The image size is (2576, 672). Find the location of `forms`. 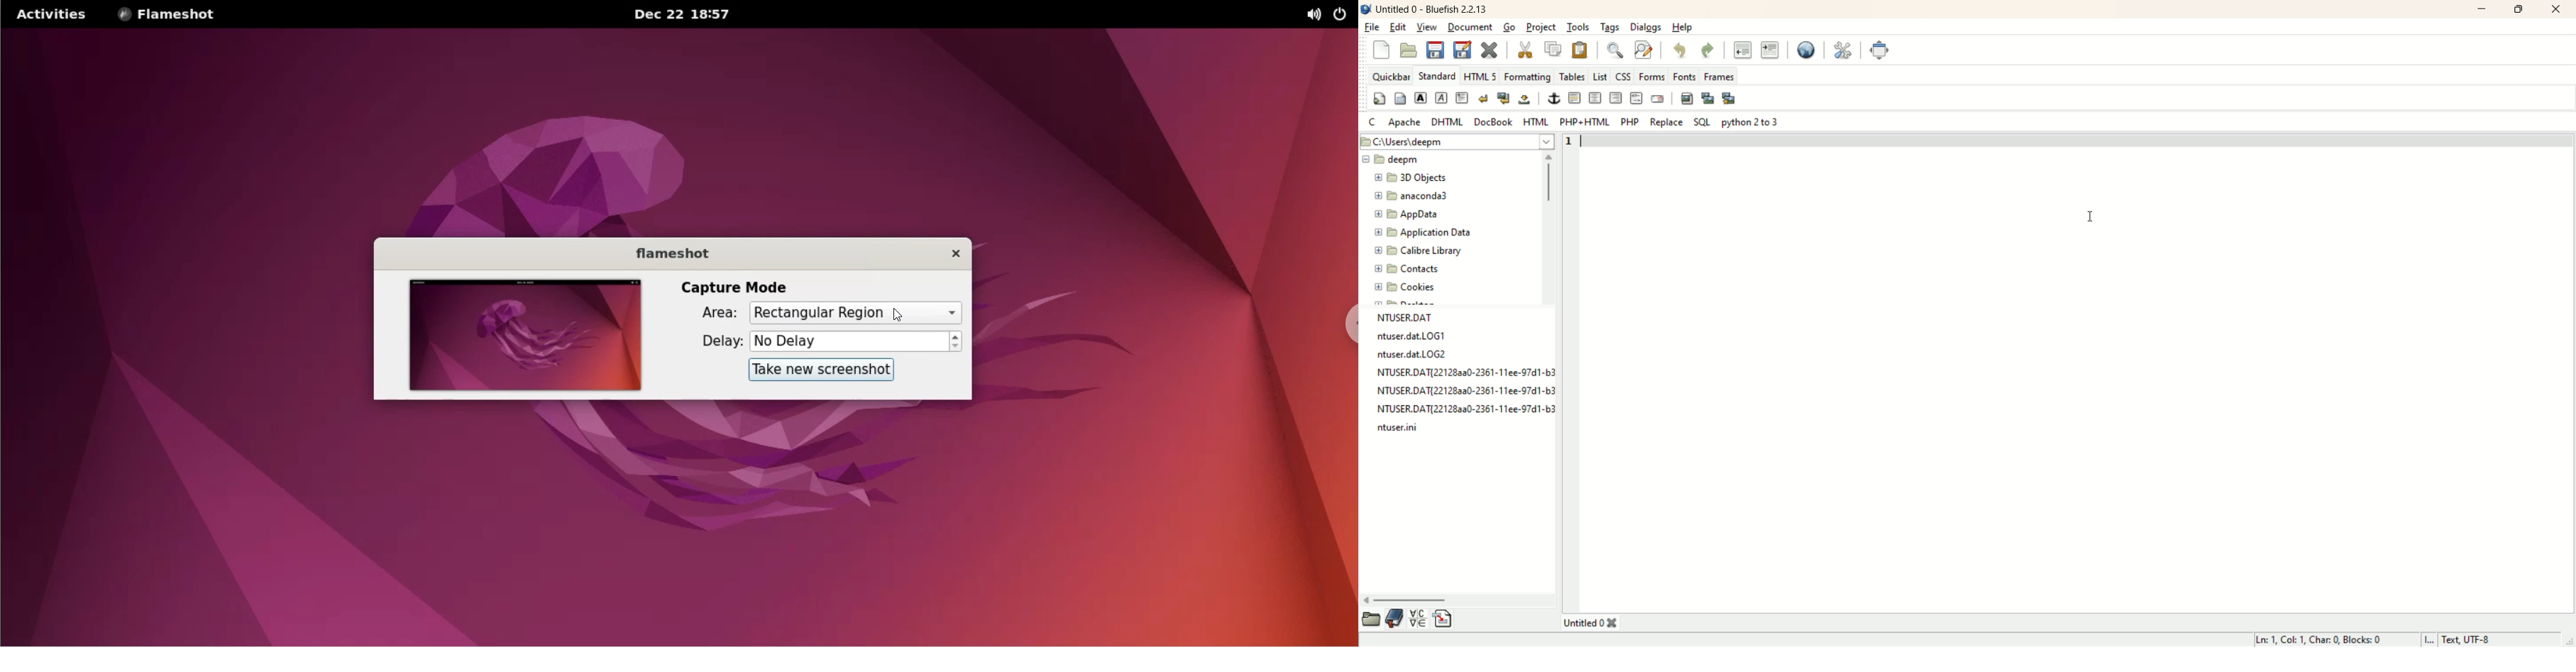

forms is located at coordinates (1651, 76).